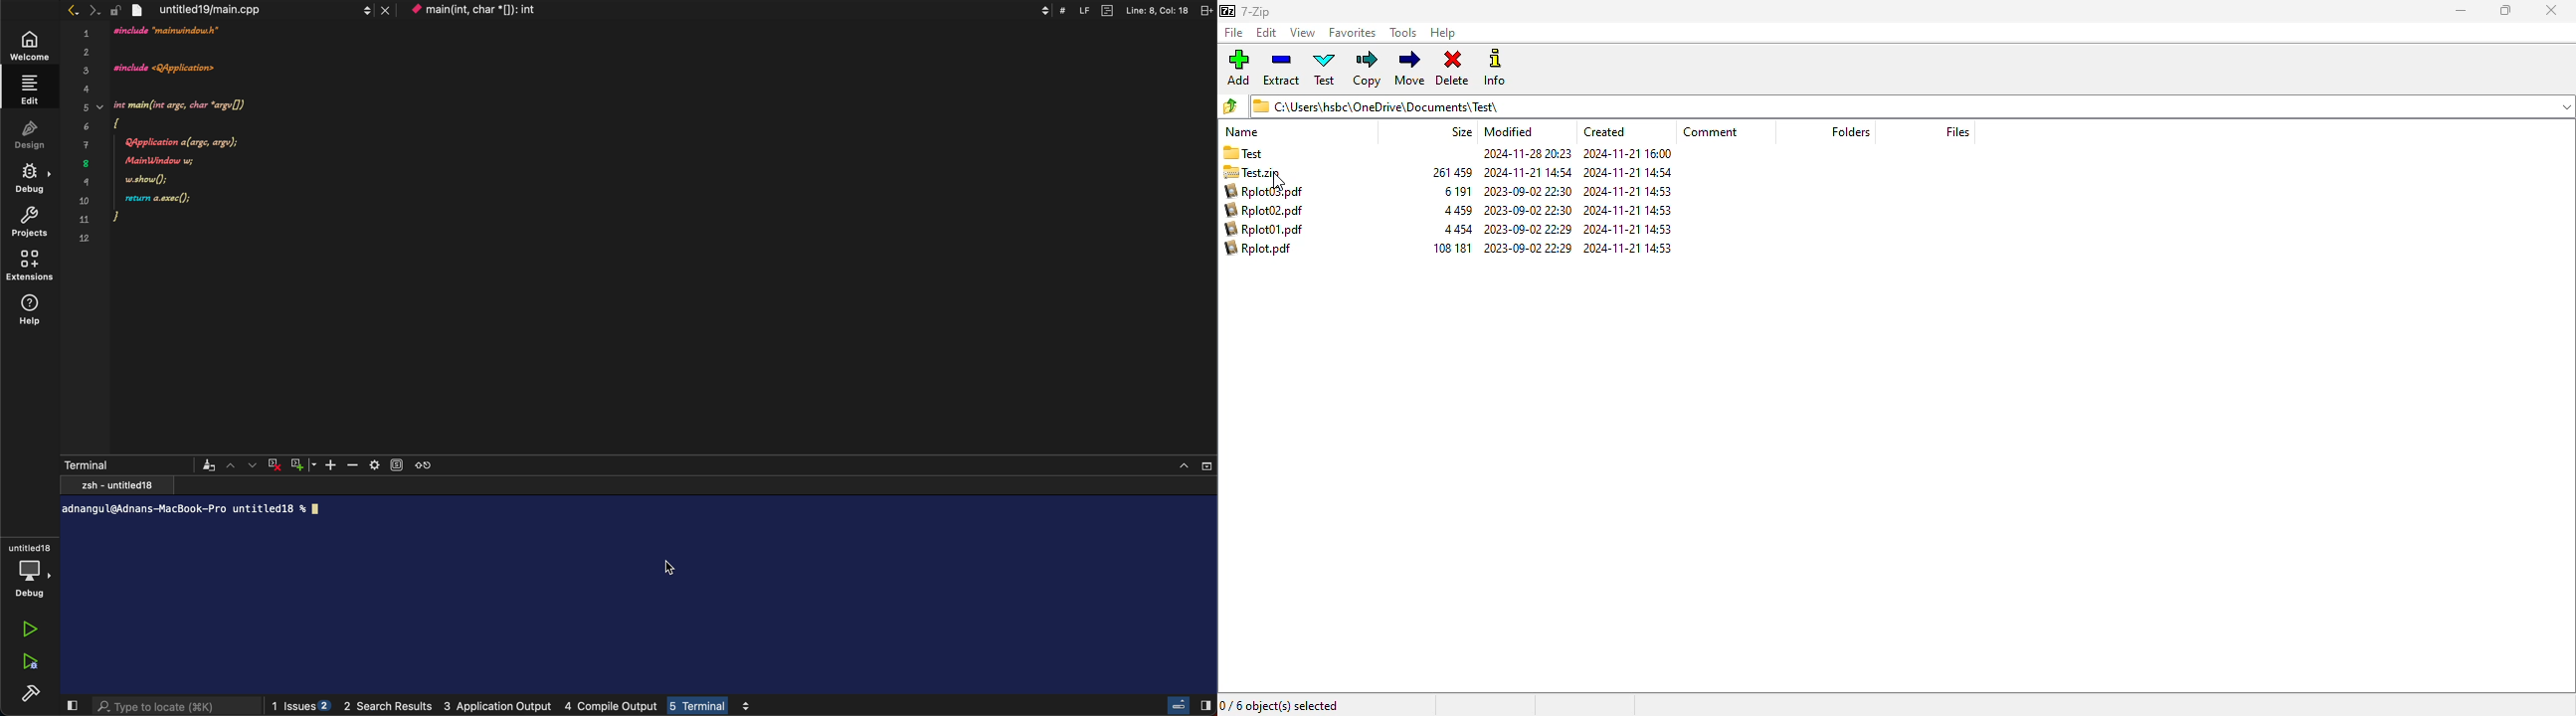  Describe the element at coordinates (1529, 192) in the screenshot. I see `2023-09-02 22:30` at that location.